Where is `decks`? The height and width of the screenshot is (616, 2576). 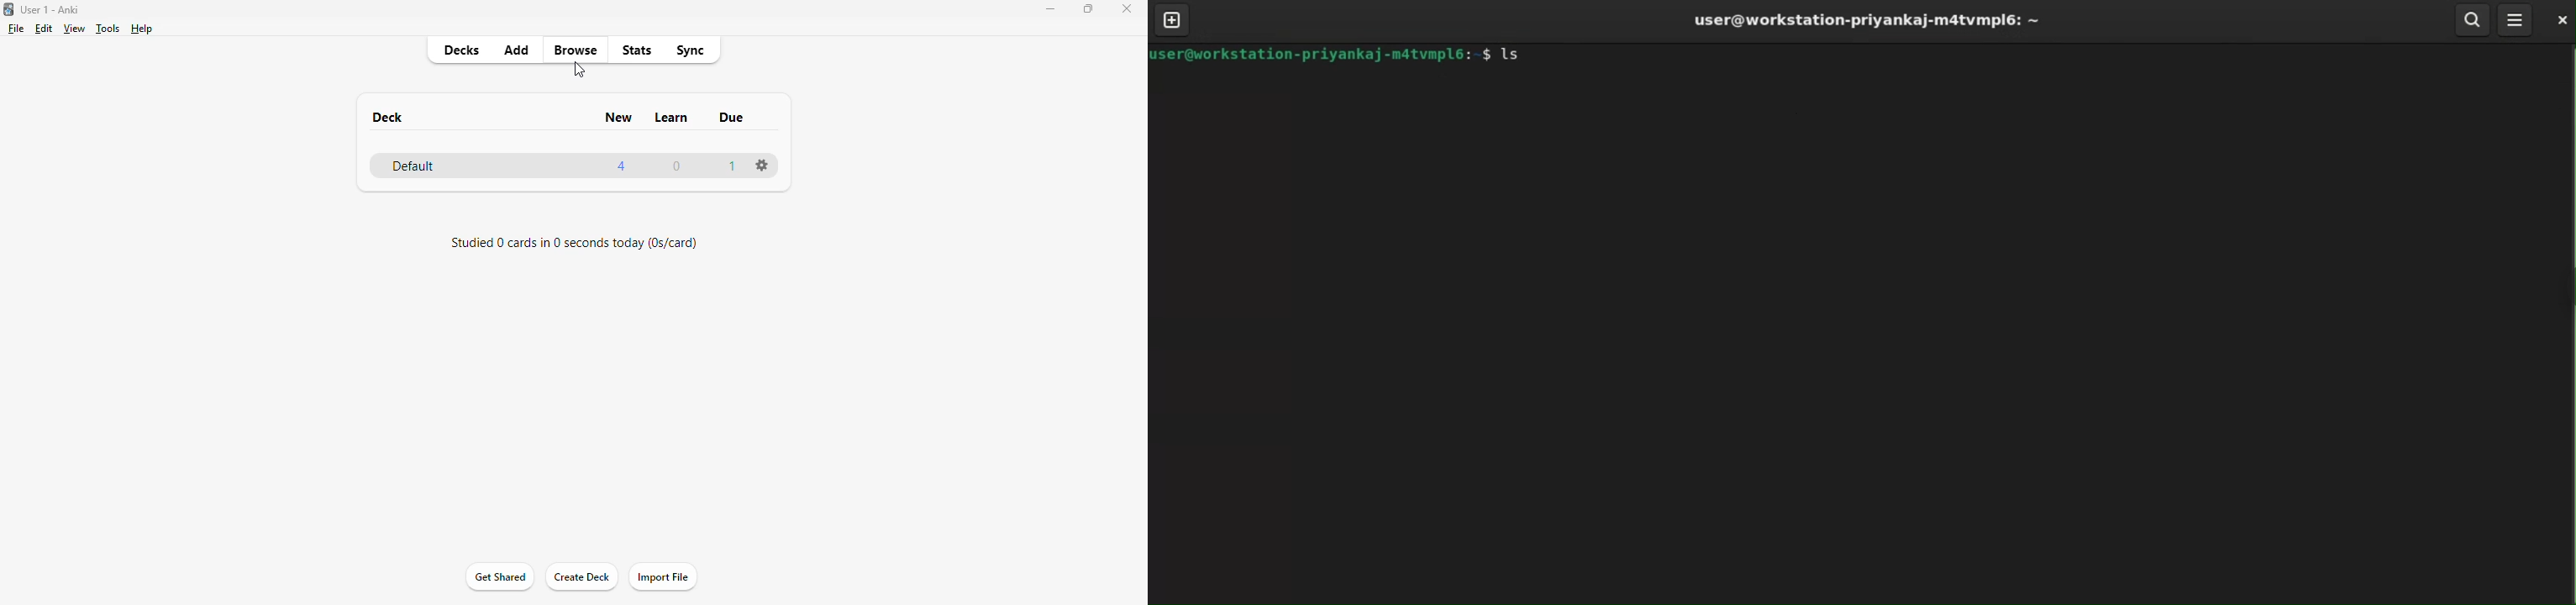
decks is located at coordinates (461, 50).